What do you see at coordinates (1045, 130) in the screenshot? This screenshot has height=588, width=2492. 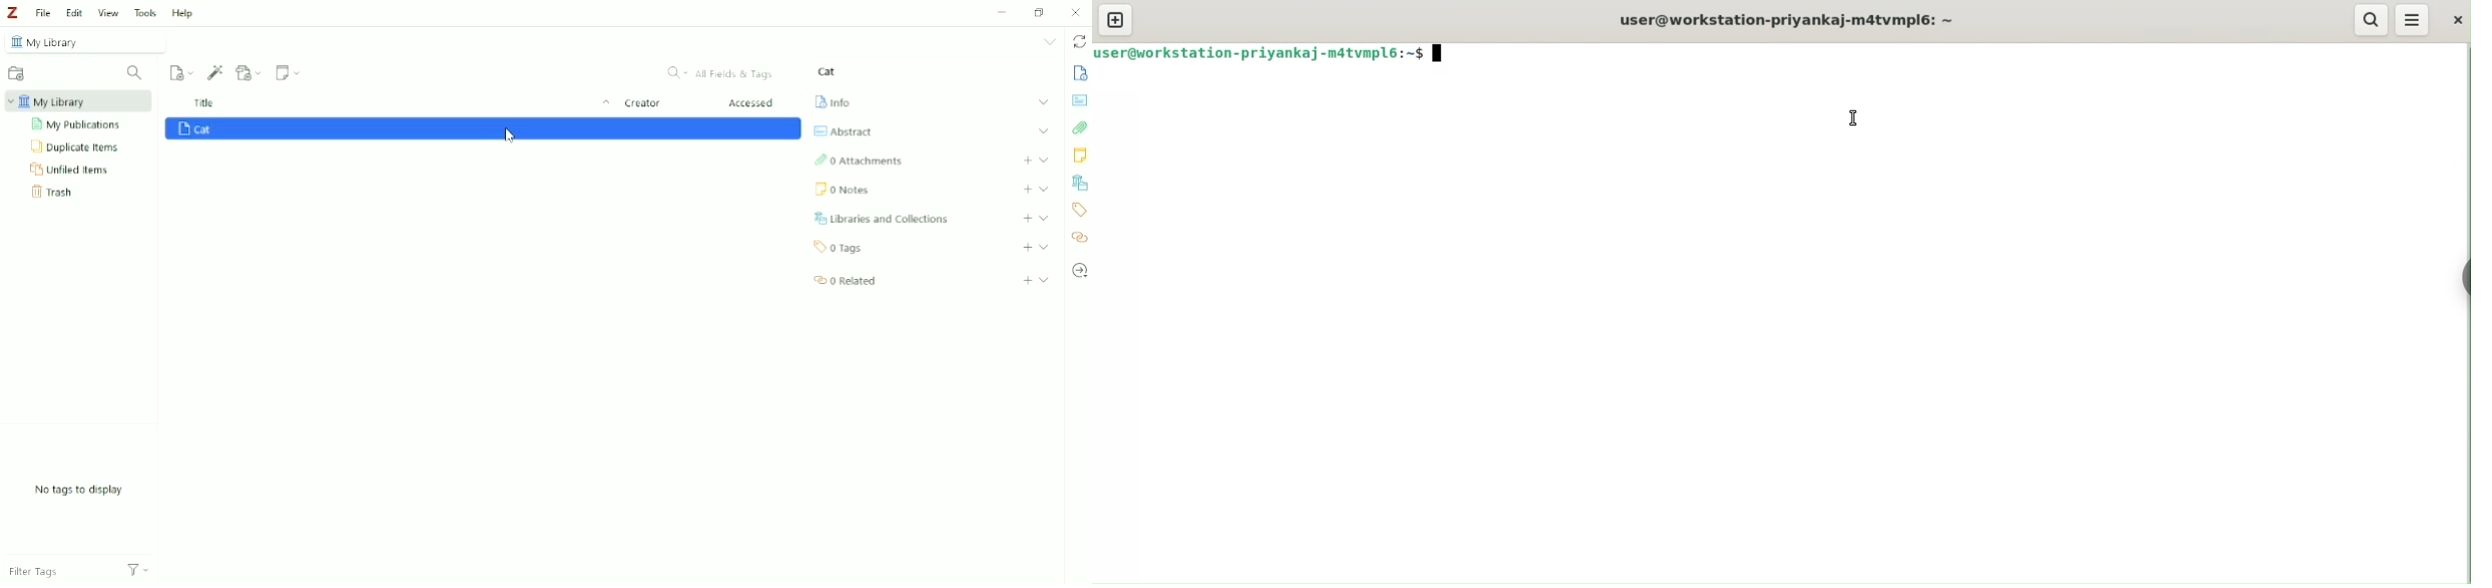 I see `Expand section` at bounding box center [1045, 130].